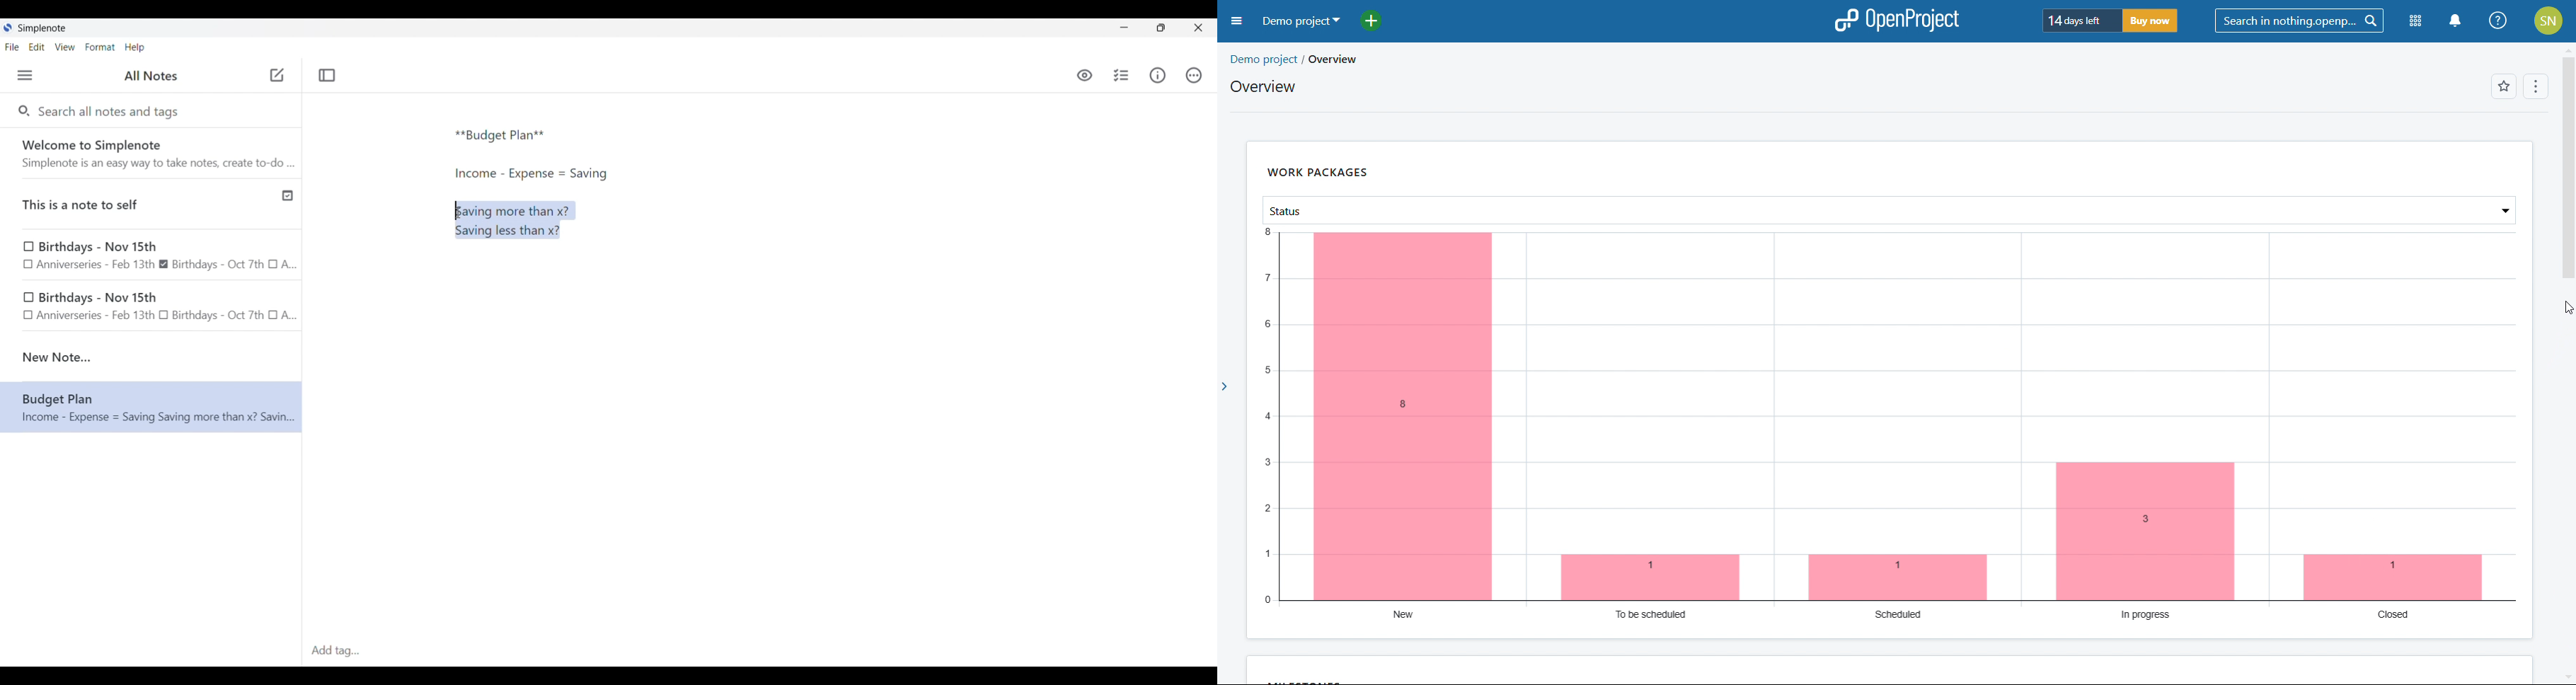 This screenshot has height=700, width=2576. What do you see at coordinates (134, 47) in the screenshot?
I see `Help menu` at bounding box center [134, 47].